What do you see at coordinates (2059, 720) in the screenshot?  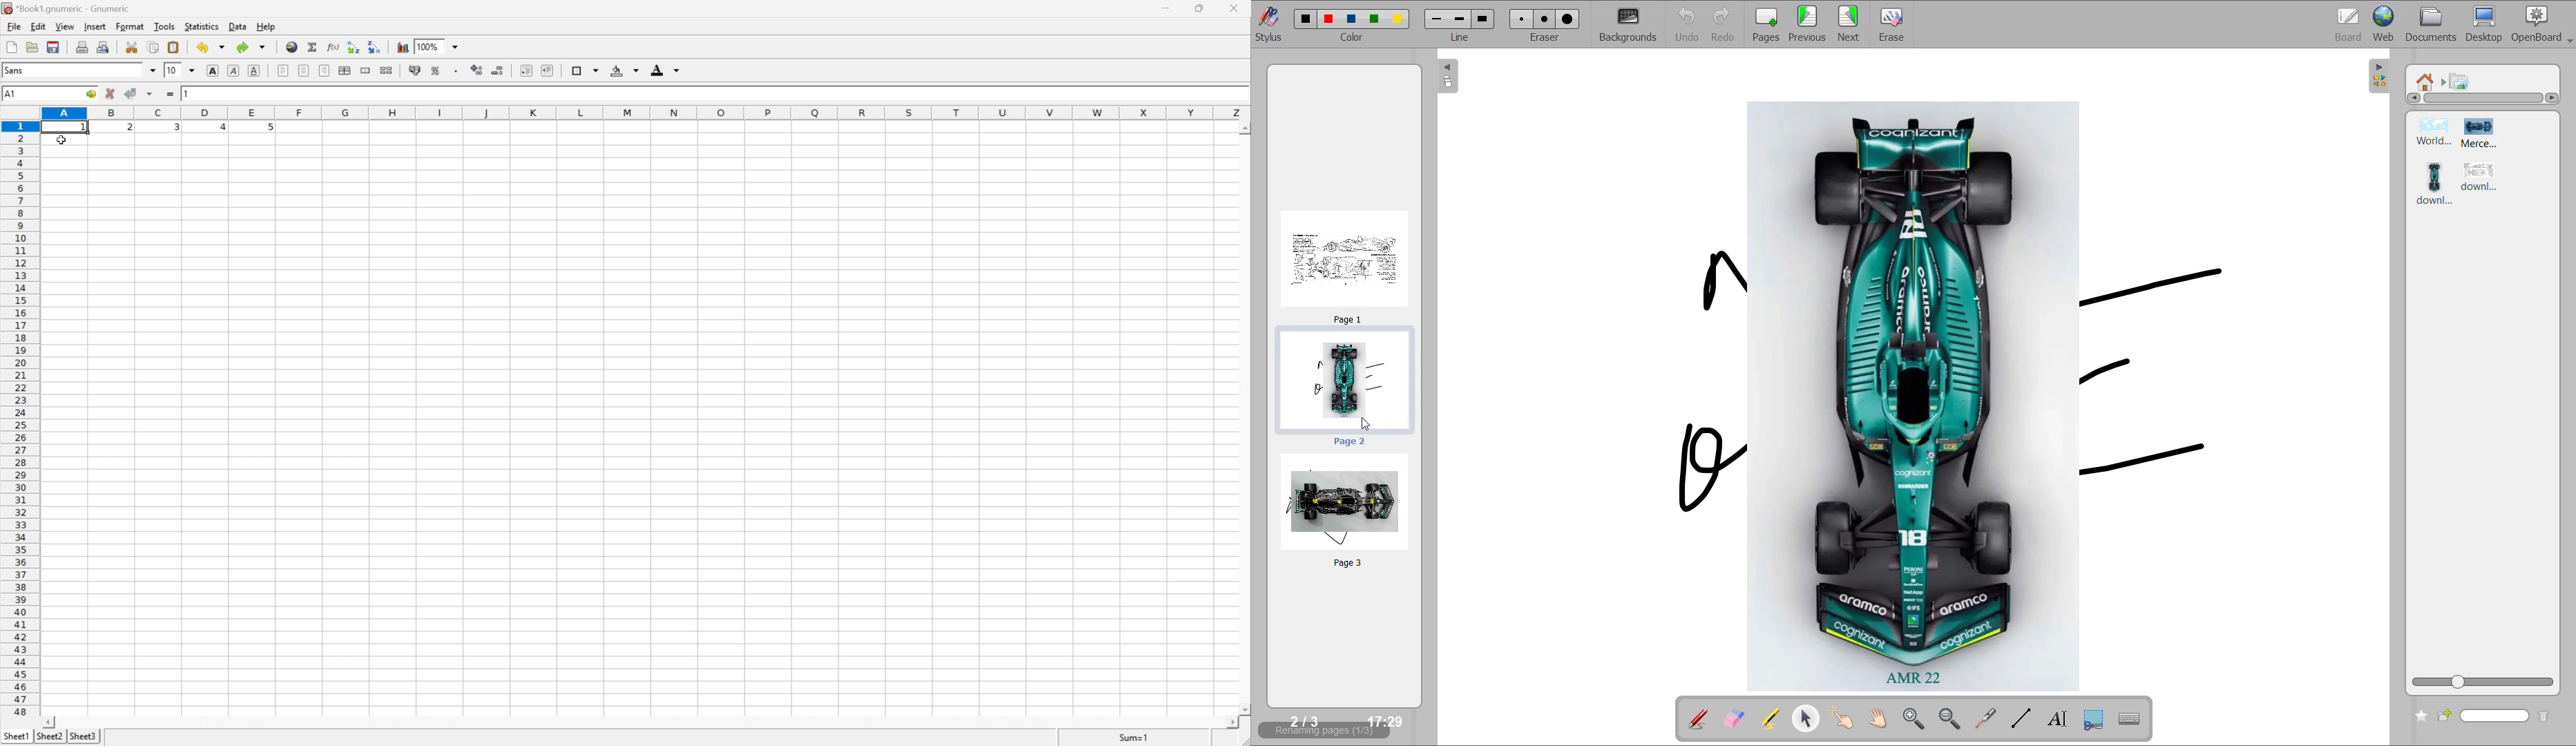 I see `write text` at bounding box center [2059, 720].